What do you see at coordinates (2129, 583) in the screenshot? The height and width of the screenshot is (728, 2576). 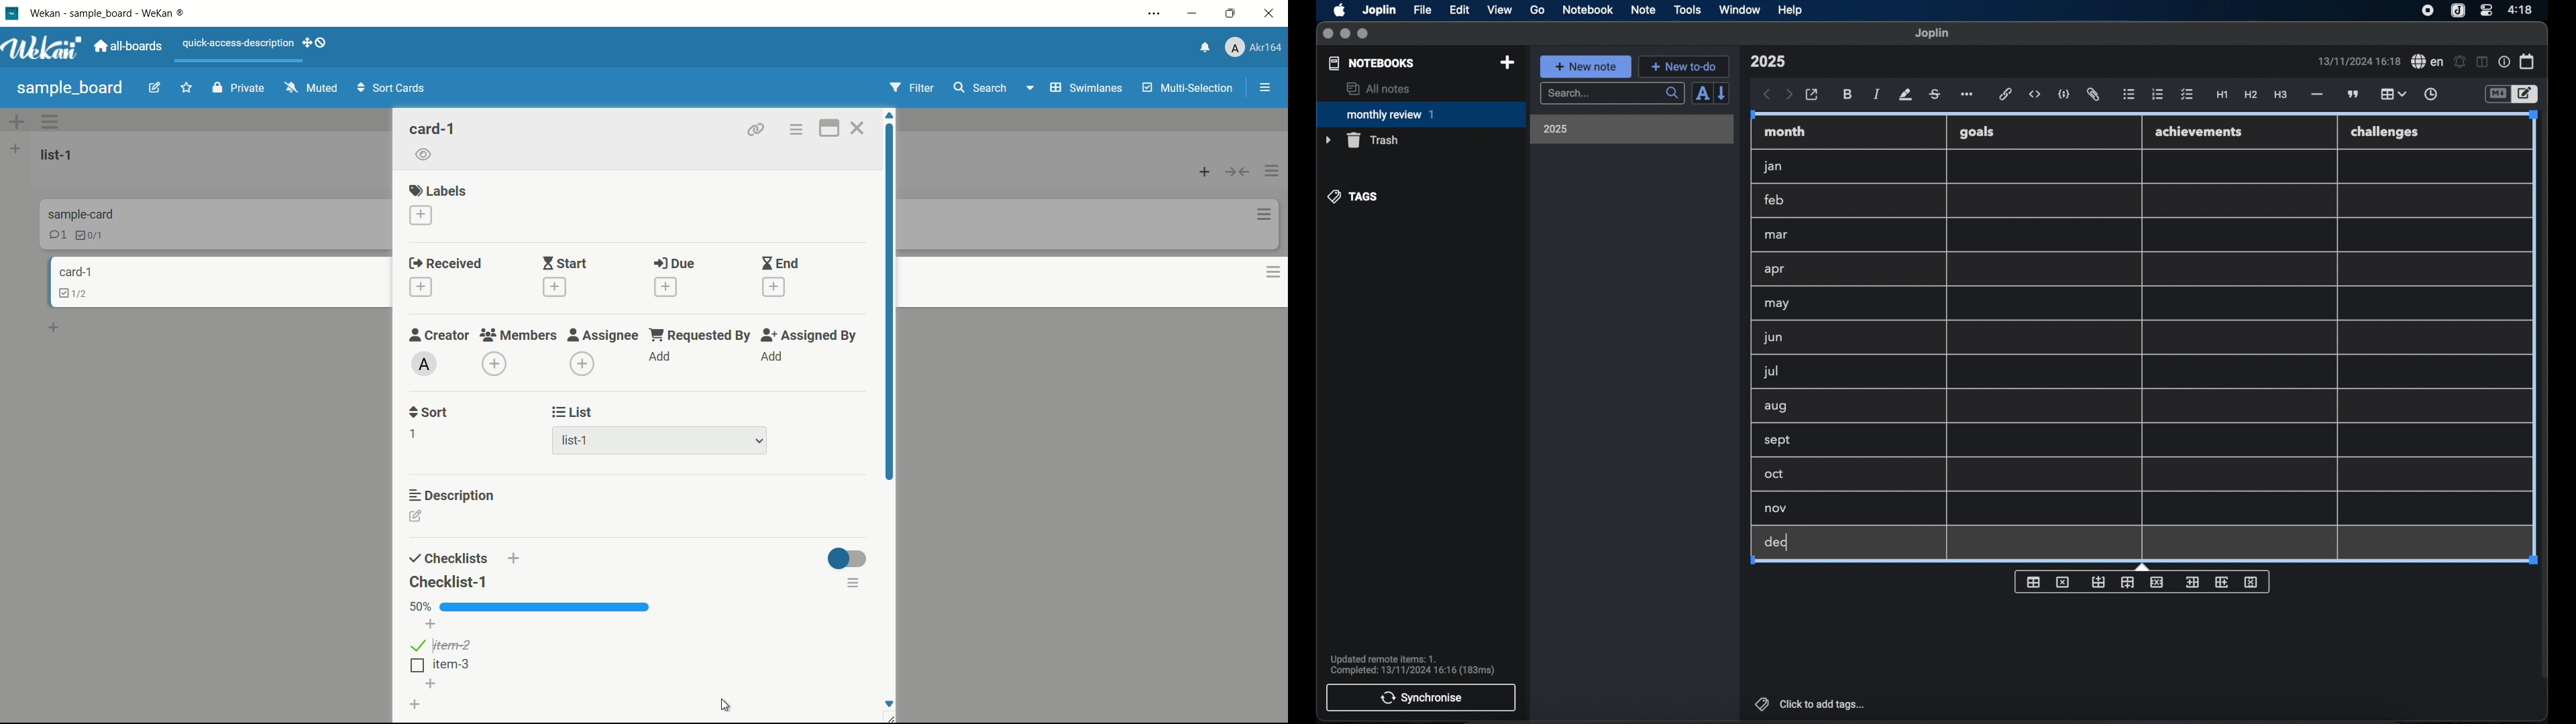 I see `insert column after` at bounding box center [2129, 583].